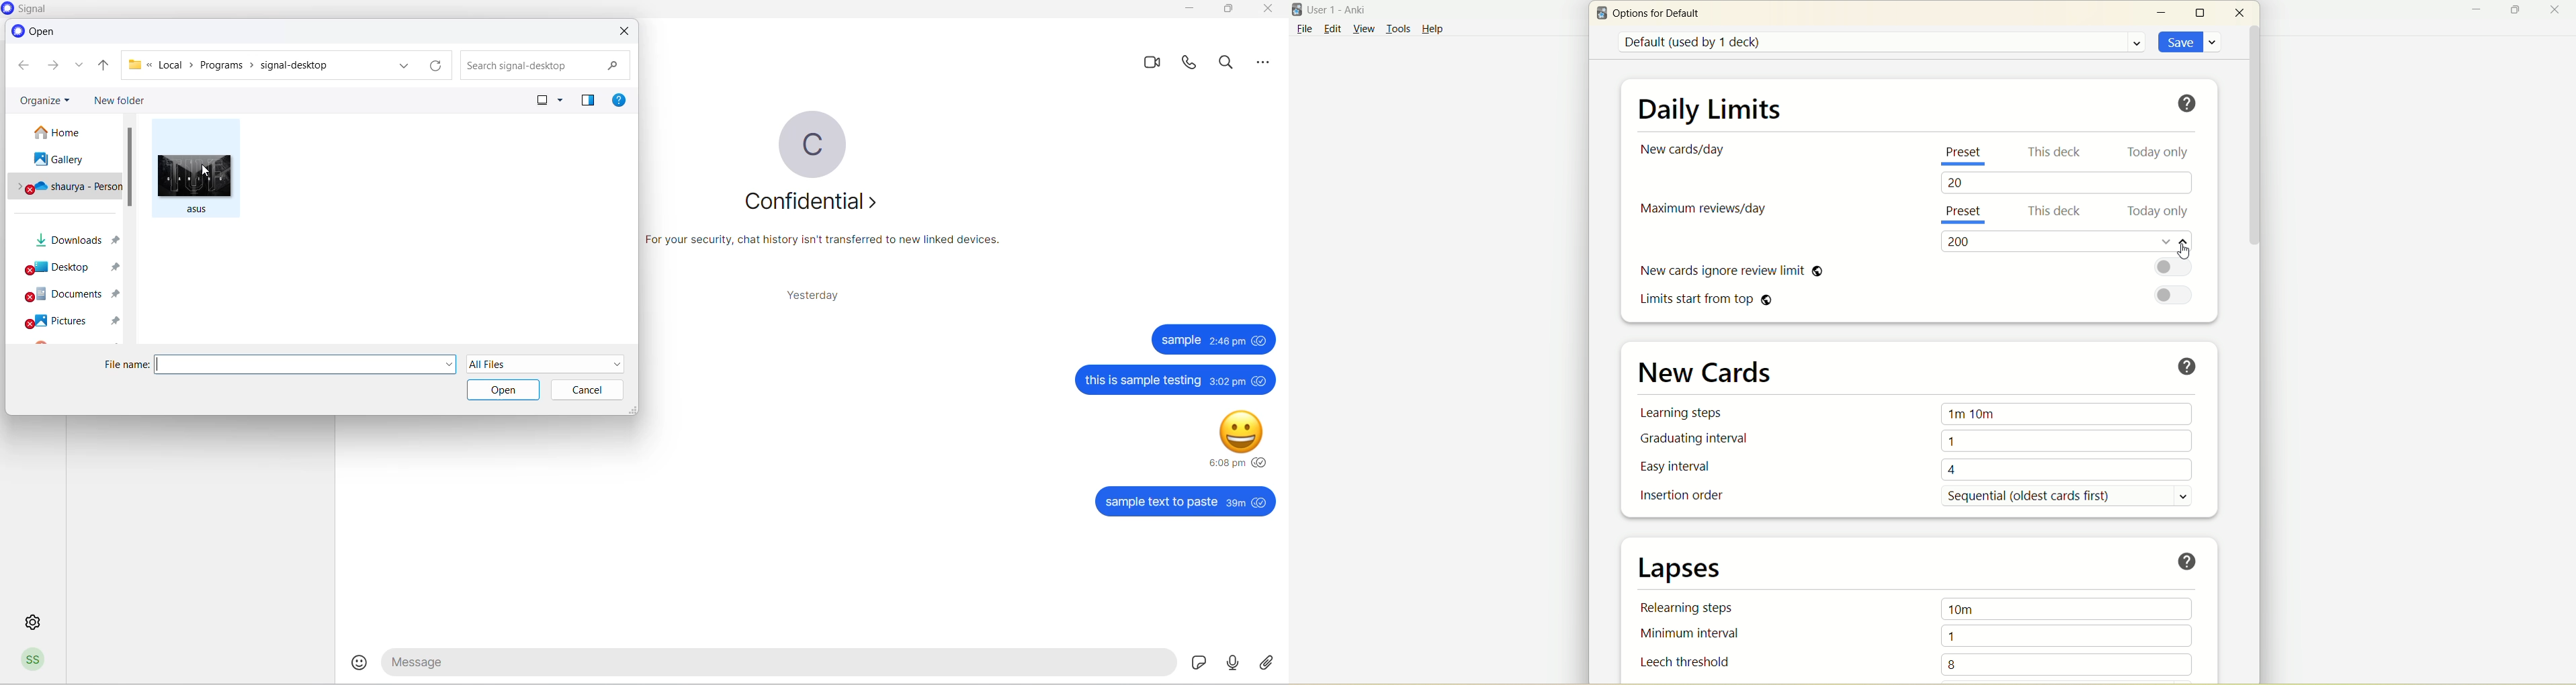 Image resolution: width=2576 pixels, height=700 pixels. I want to click on new cards ignore review limit, so click(1734, 273).